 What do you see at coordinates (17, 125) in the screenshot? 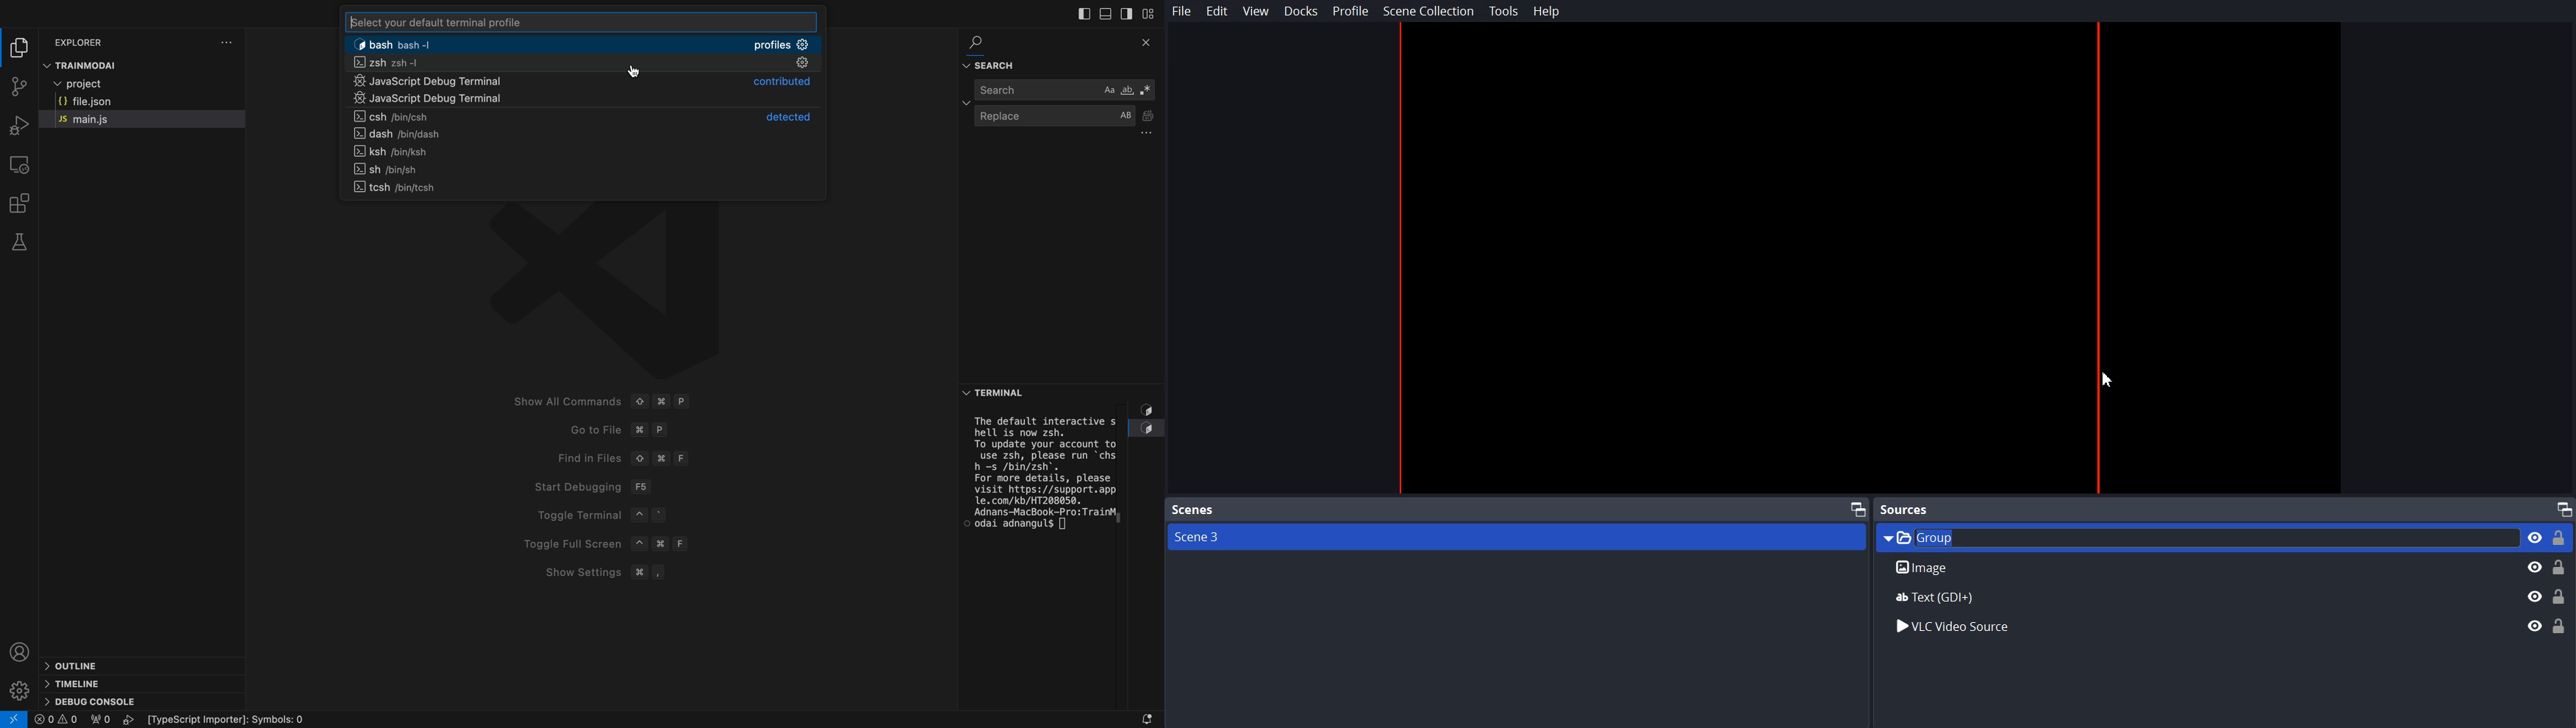
I see `debug` at bounding box center [17, 125].